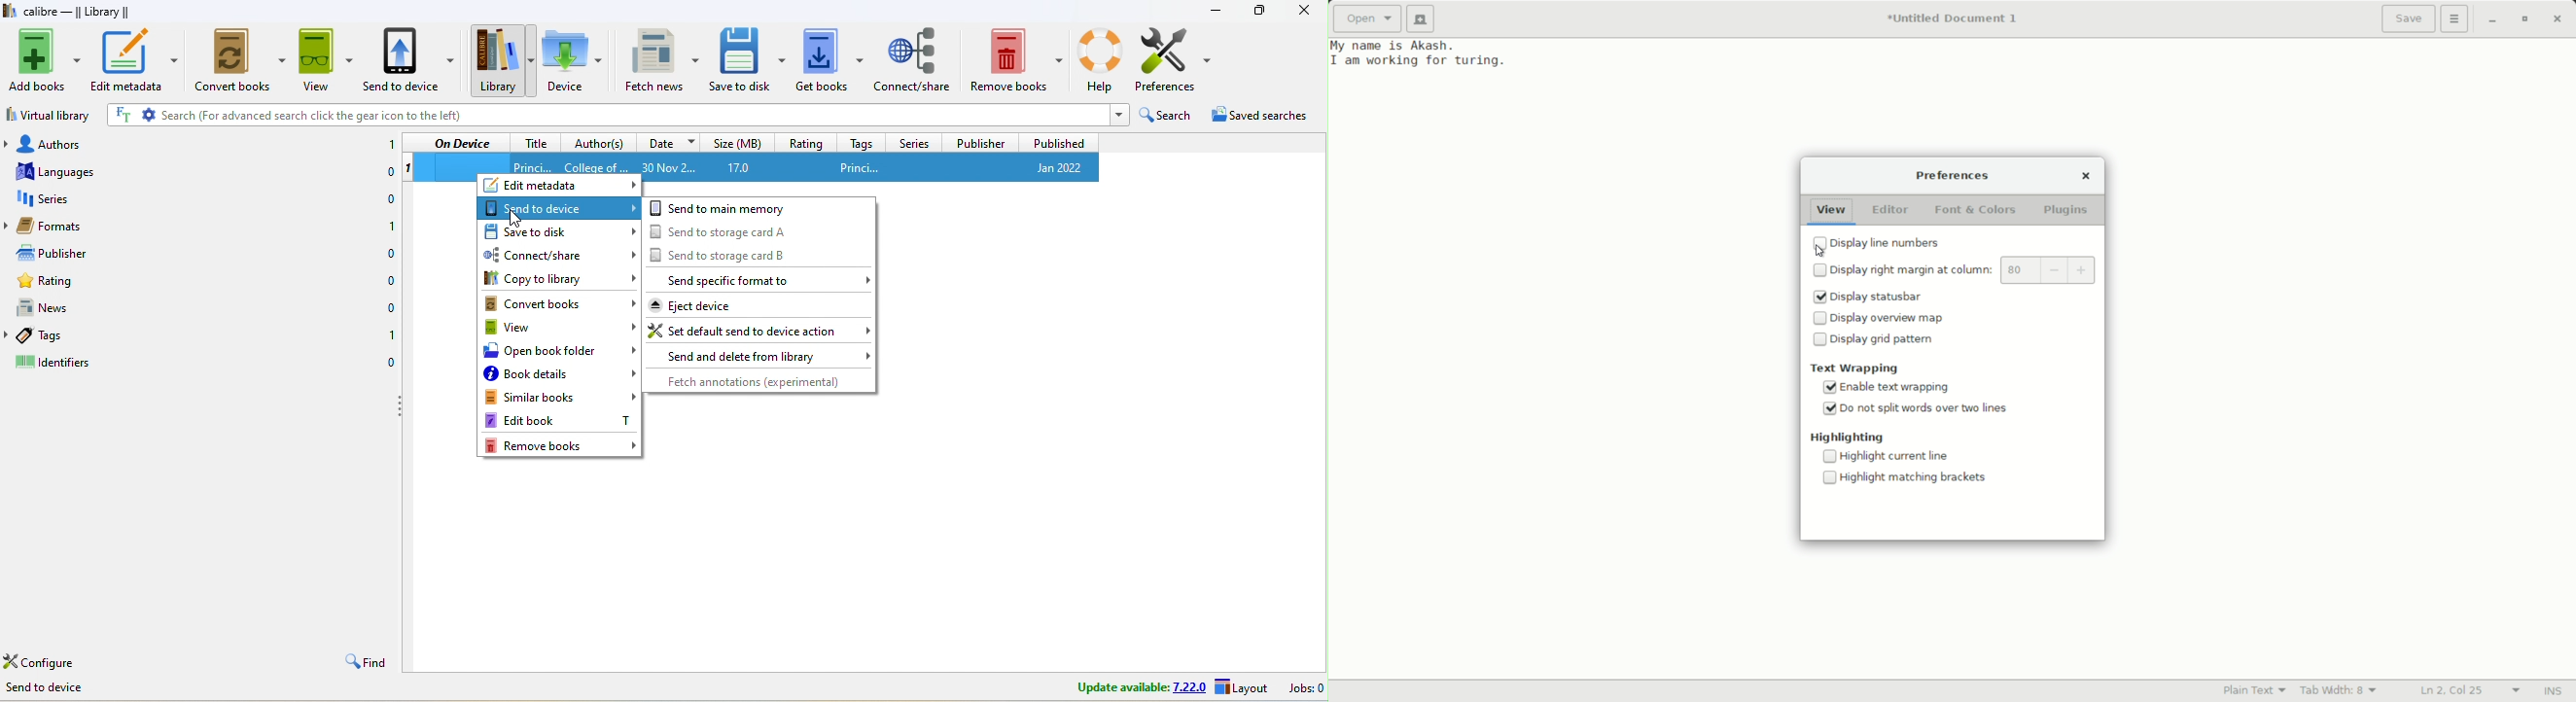 The width and height of the screenshot is (2576, 728). What do you see at coordinates (978, 142) in the screenshot?
I see `publisher` at bounding box center [978, 142].